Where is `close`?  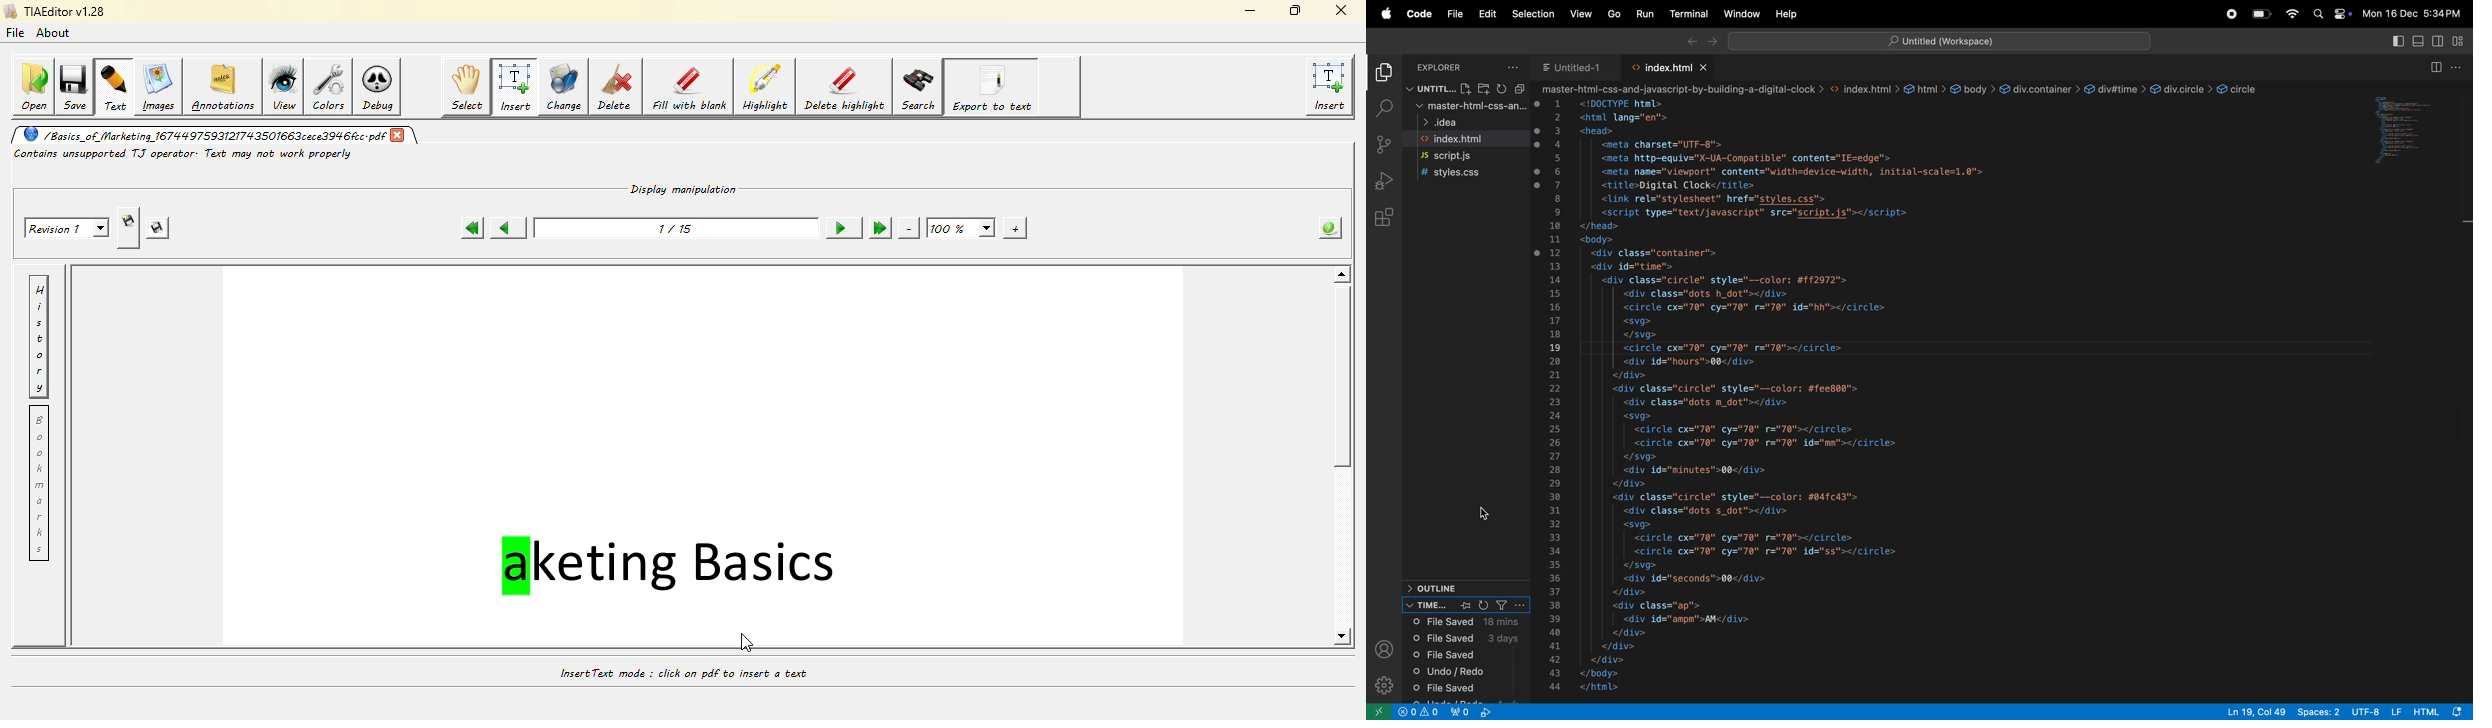
close is located at coordinates (401, 136).